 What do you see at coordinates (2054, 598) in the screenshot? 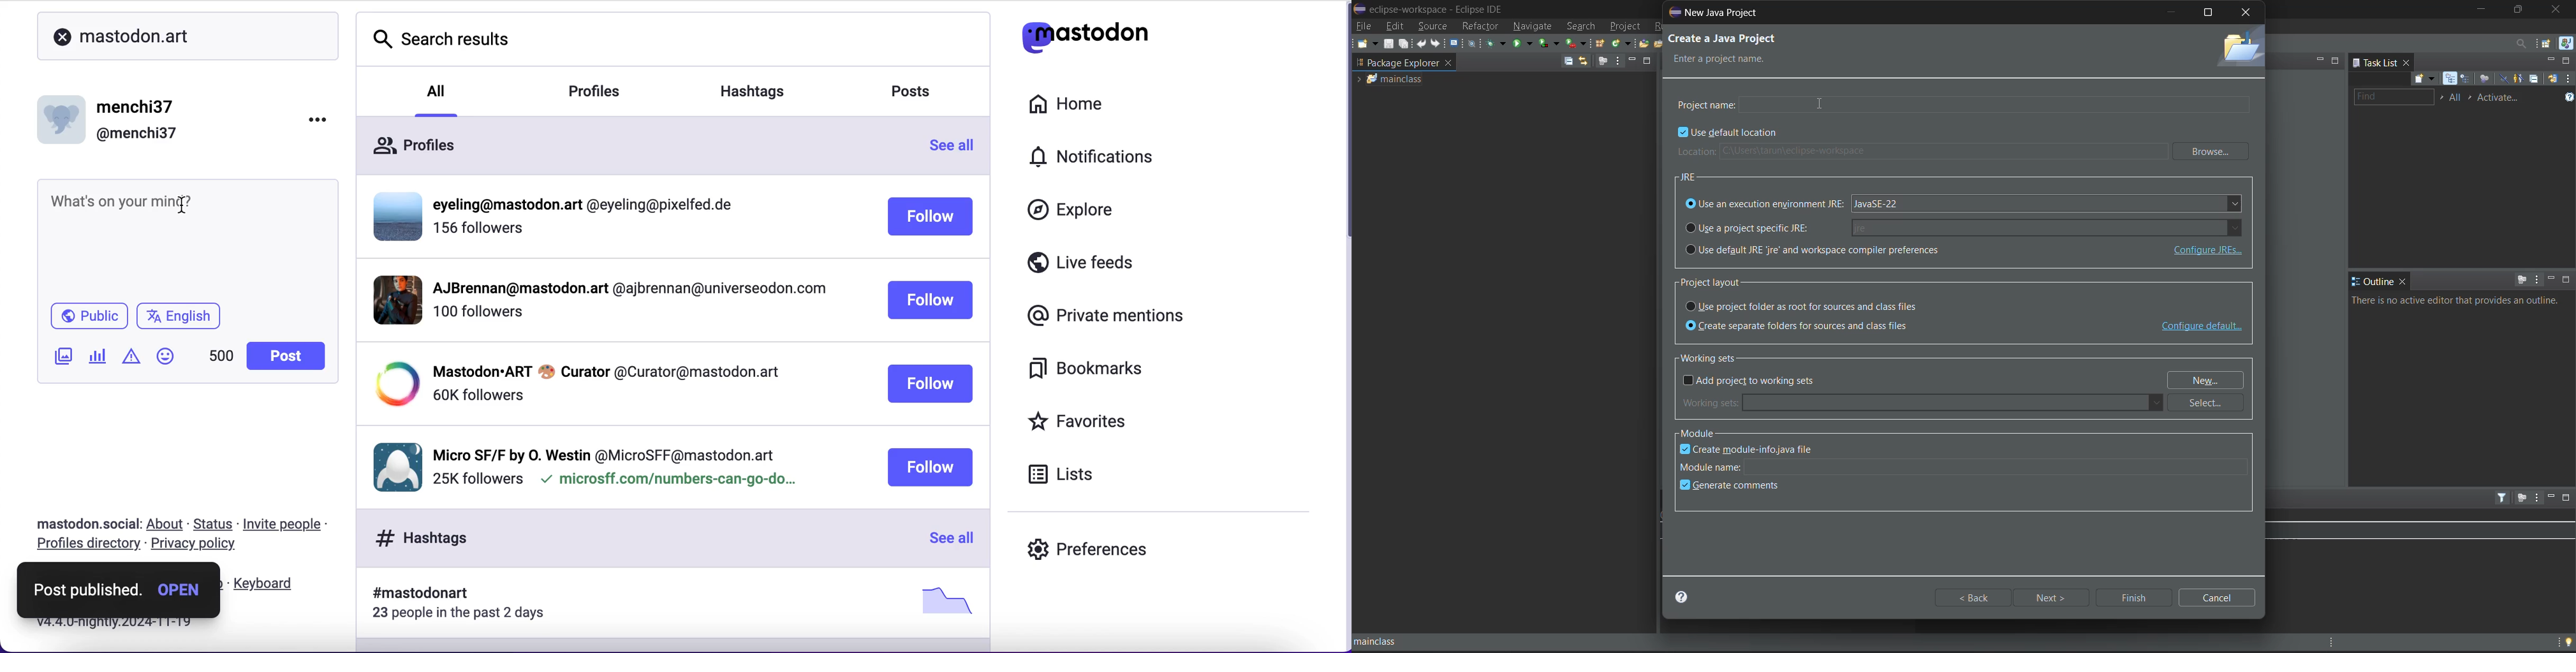
I see `next` at bounding box center [2054, 598].